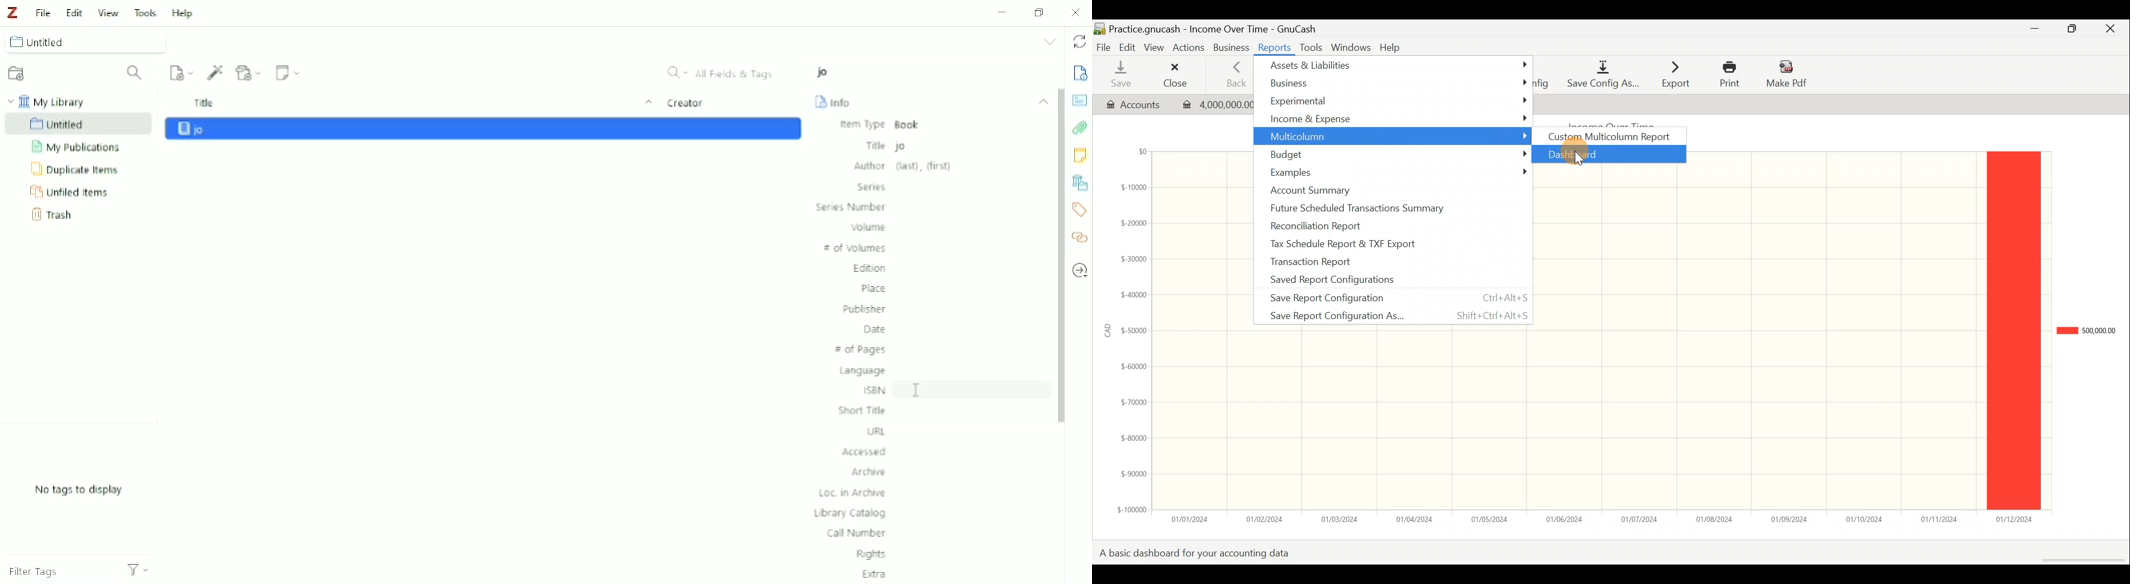  I want to click on Related, so click(1080, 239).